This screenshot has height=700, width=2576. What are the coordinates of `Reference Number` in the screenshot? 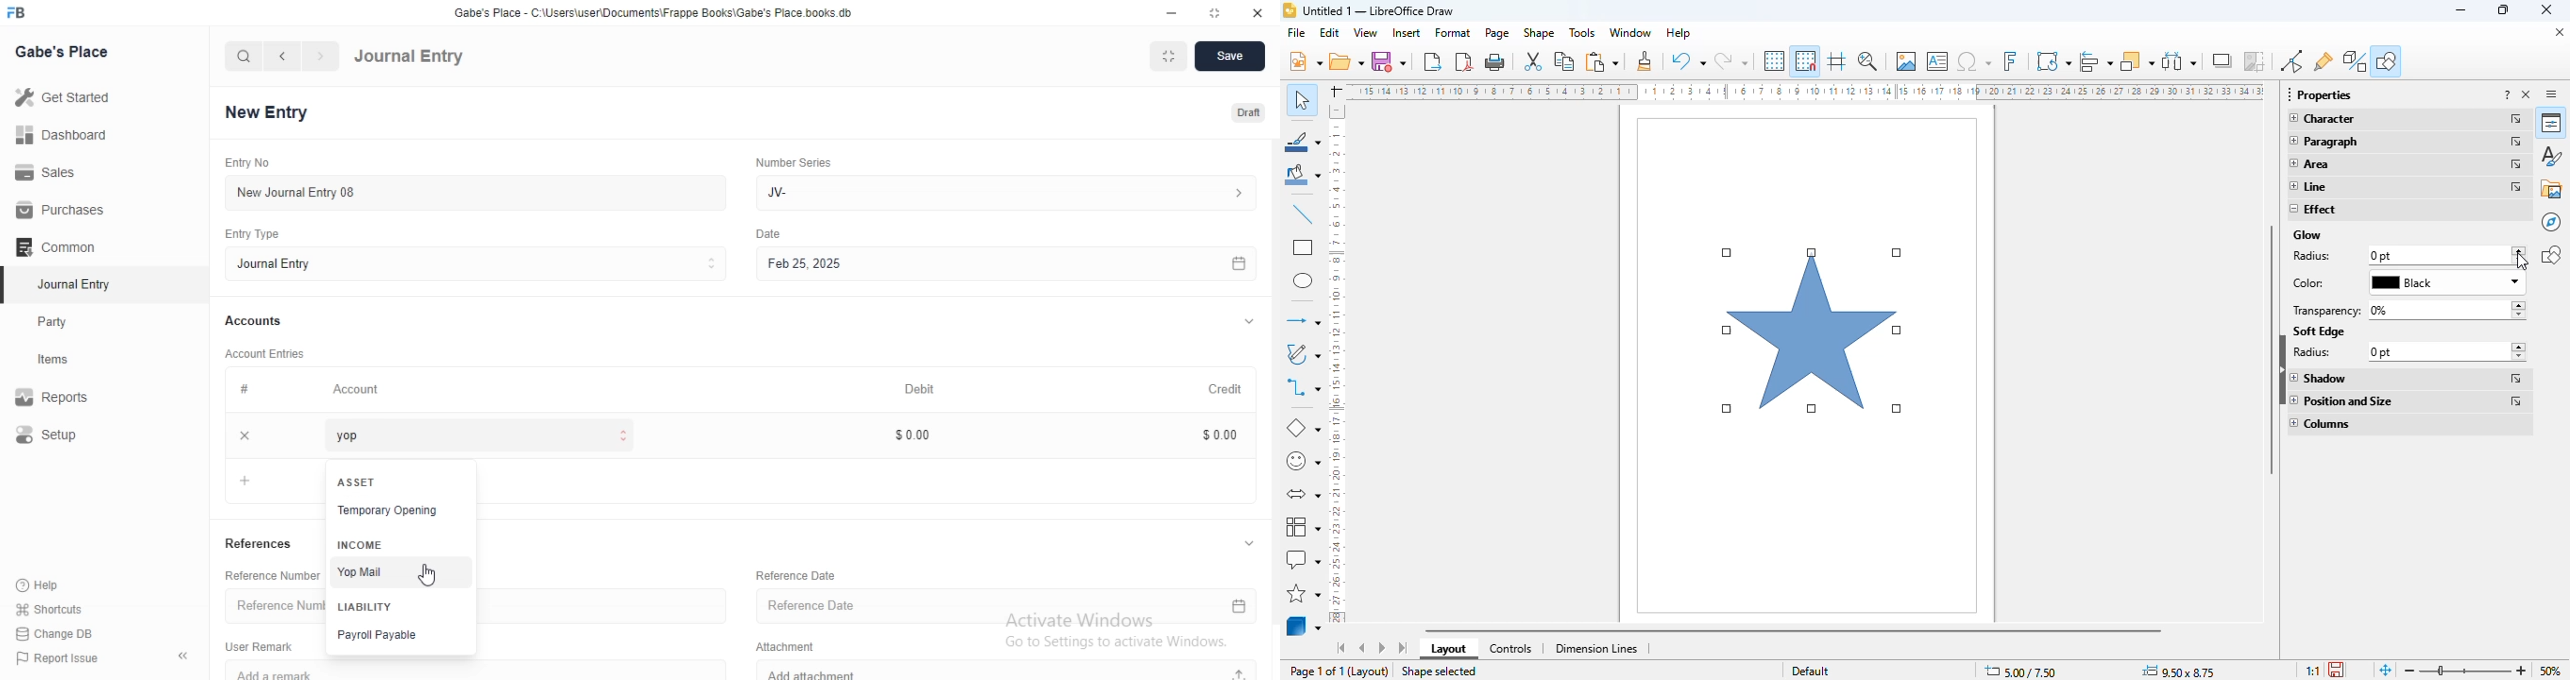 It's located at (274, 606).